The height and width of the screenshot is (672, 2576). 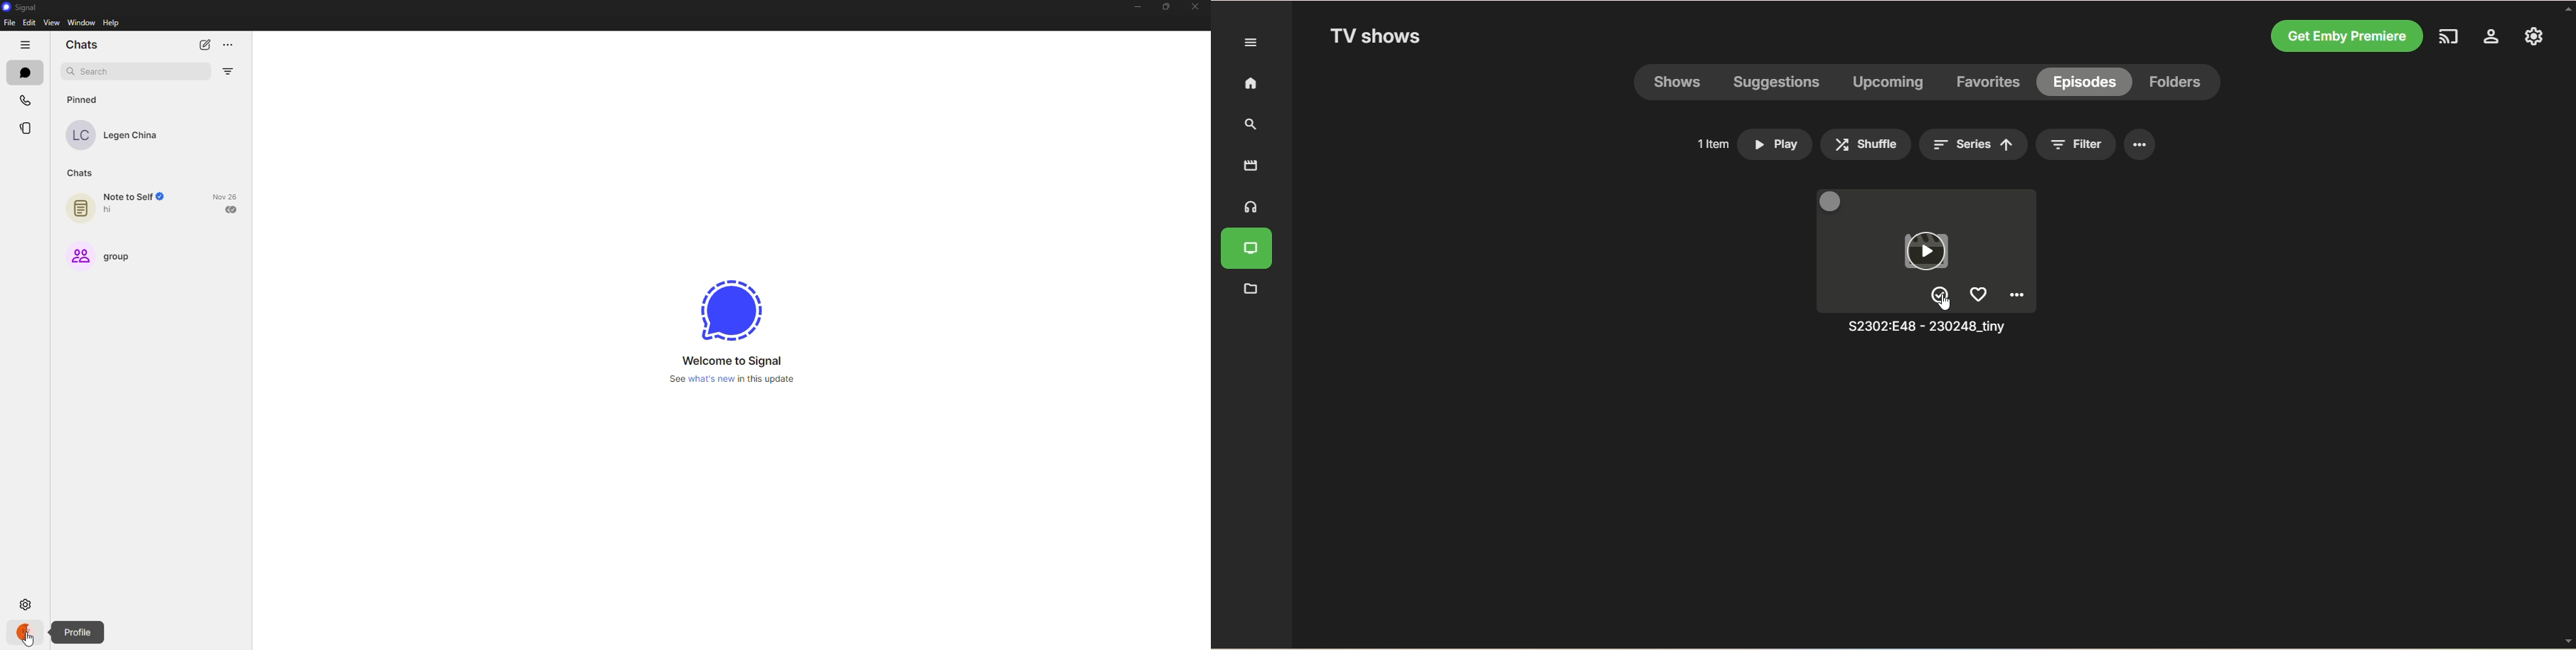 I want to click on profile, so click(x=76, y=632).